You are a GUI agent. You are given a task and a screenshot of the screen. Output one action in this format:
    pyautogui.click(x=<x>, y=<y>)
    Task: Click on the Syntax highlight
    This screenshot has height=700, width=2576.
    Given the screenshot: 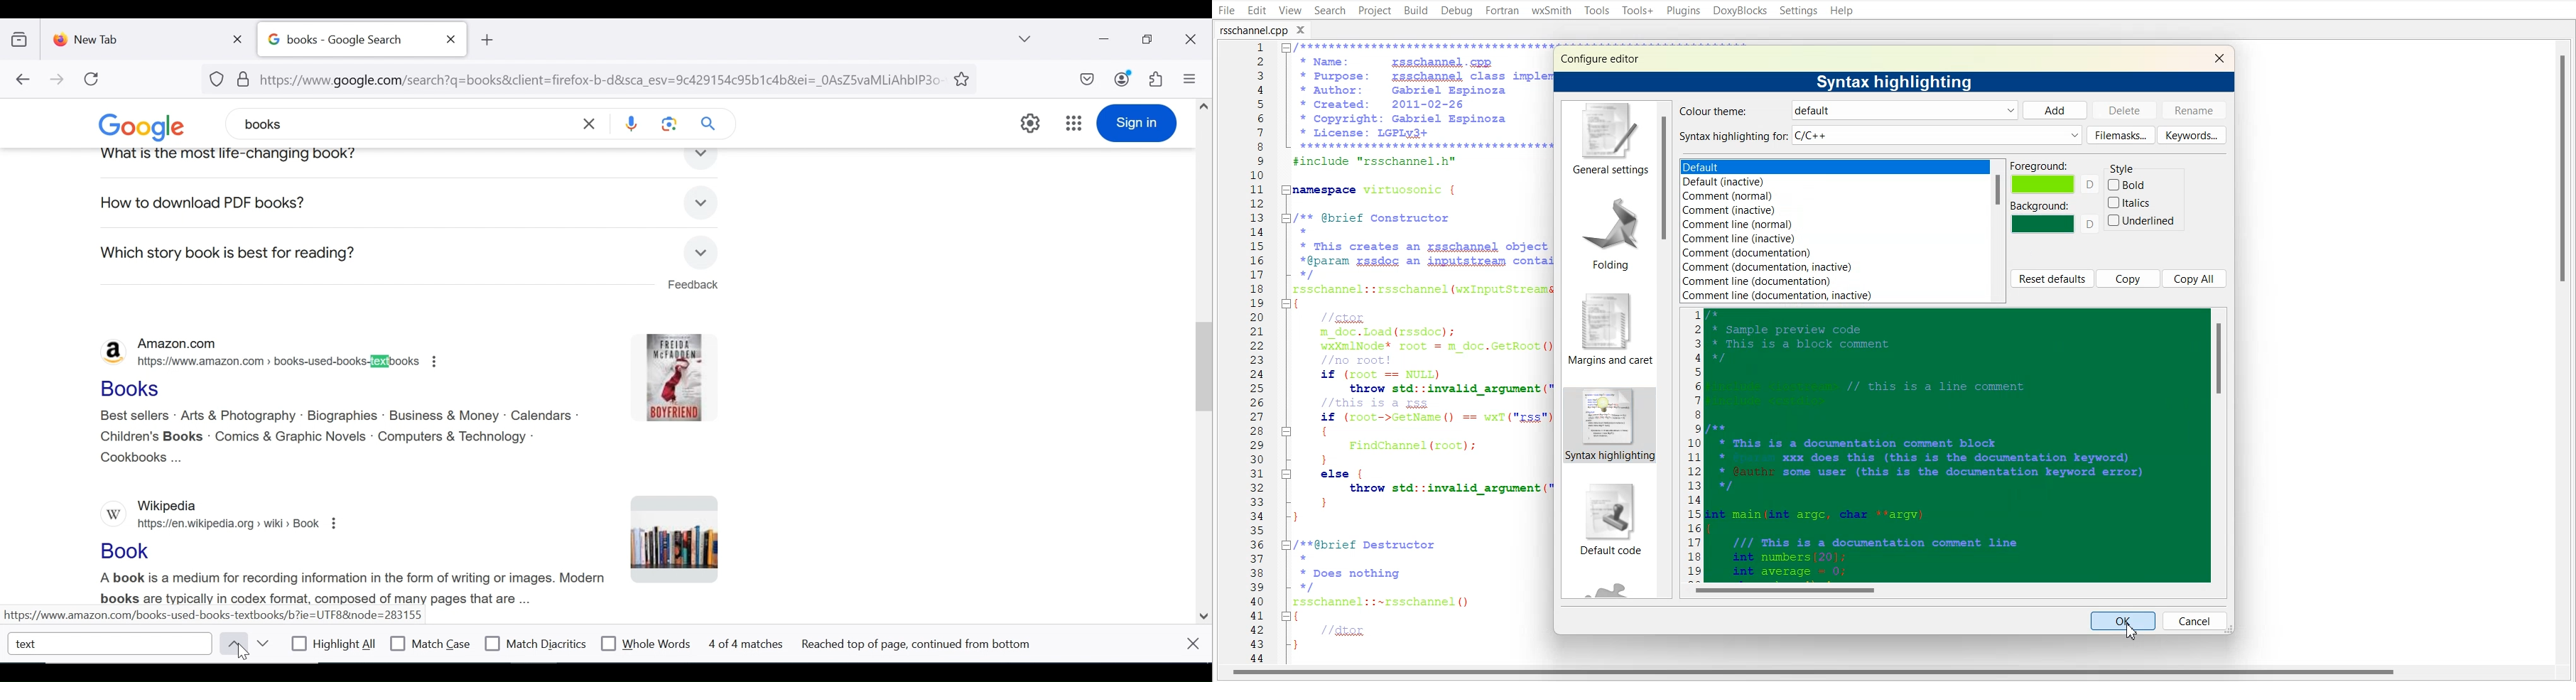 What is the action you would take?
    pyautogui.click(x=1608, y=426)
    